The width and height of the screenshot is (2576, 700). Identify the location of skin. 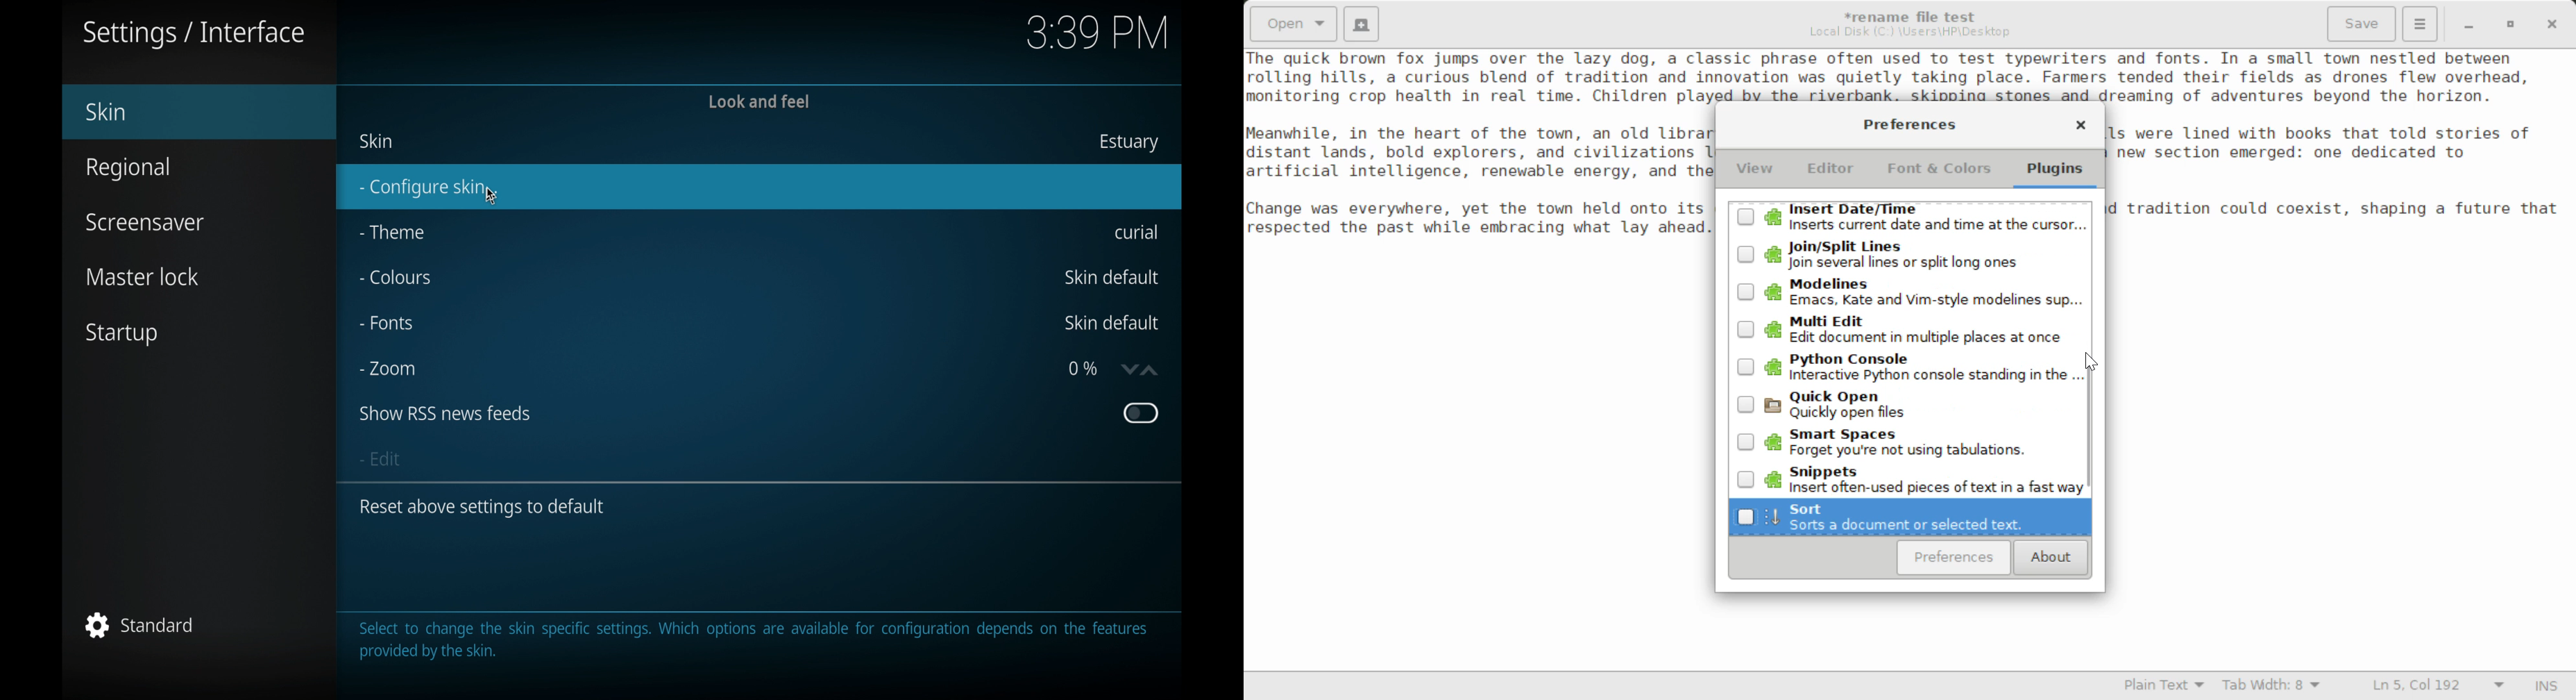
(199, 113).